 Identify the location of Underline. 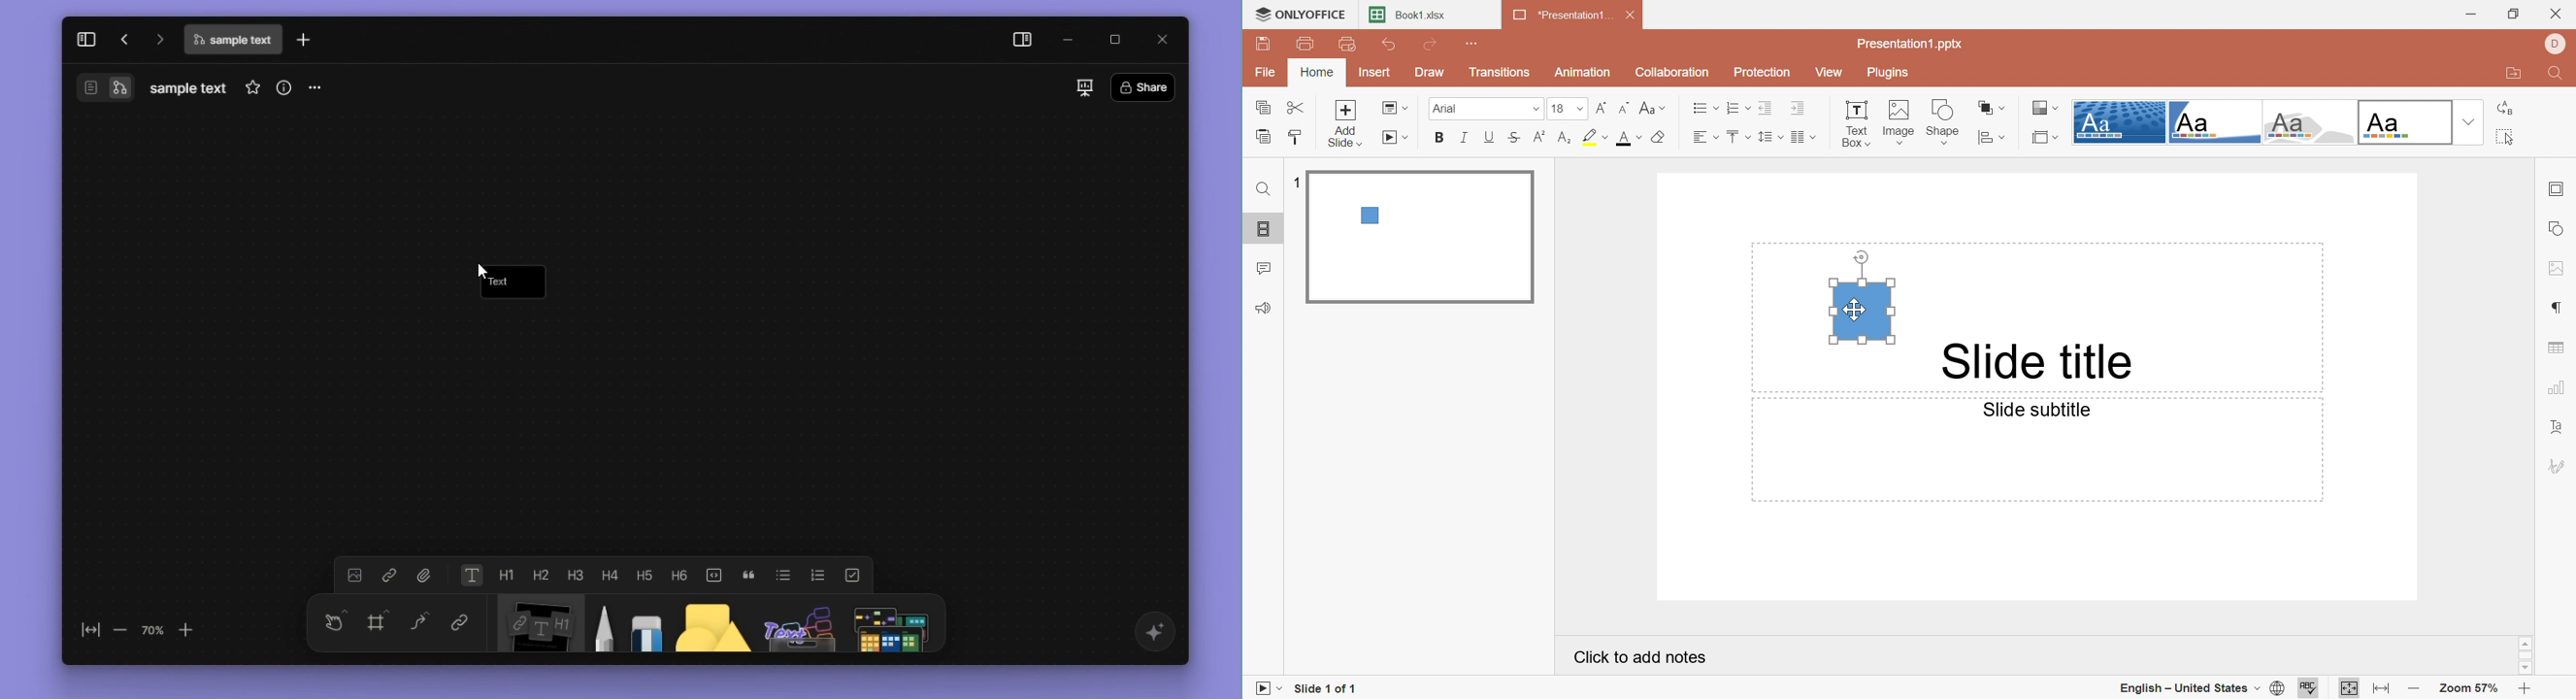
(1489, 139).